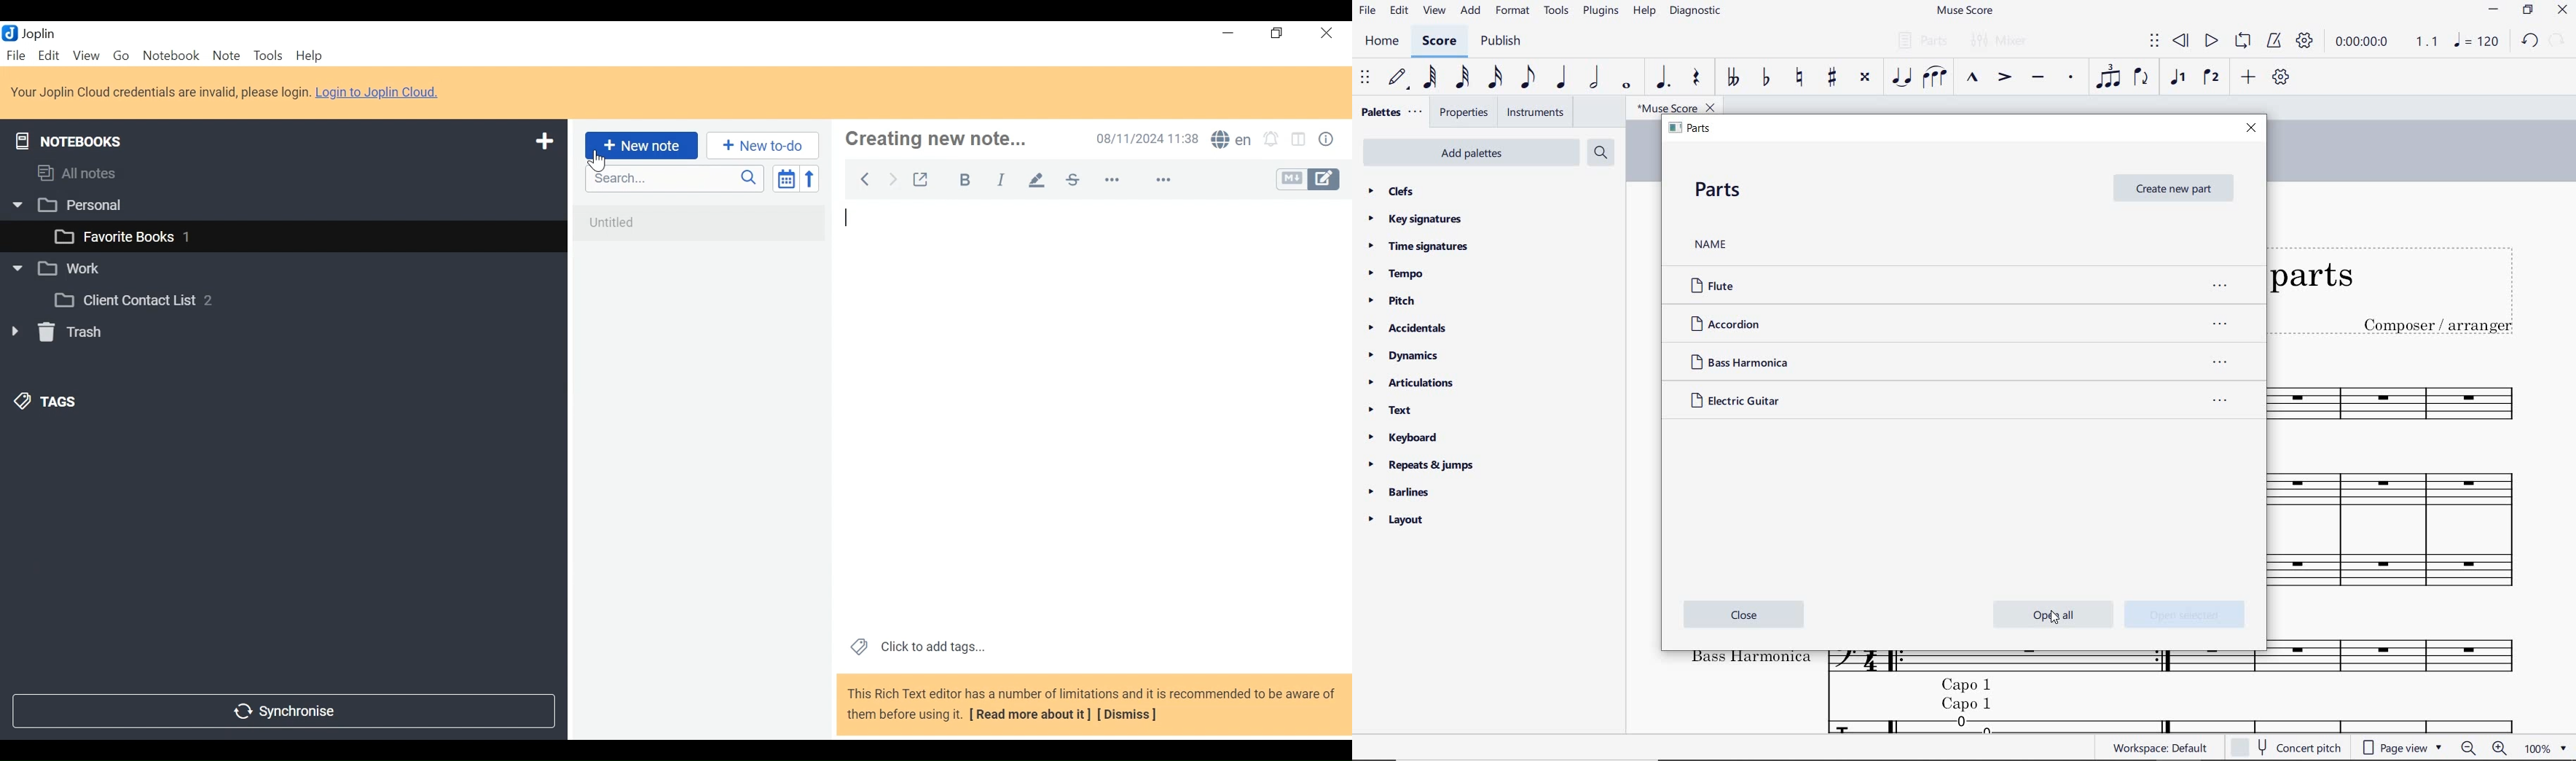 The image size is (2576, 784). What do you see at coordinates (1695, 12) in the screenshot?
I see `diagnostic` at bounding box center [1695, 12].